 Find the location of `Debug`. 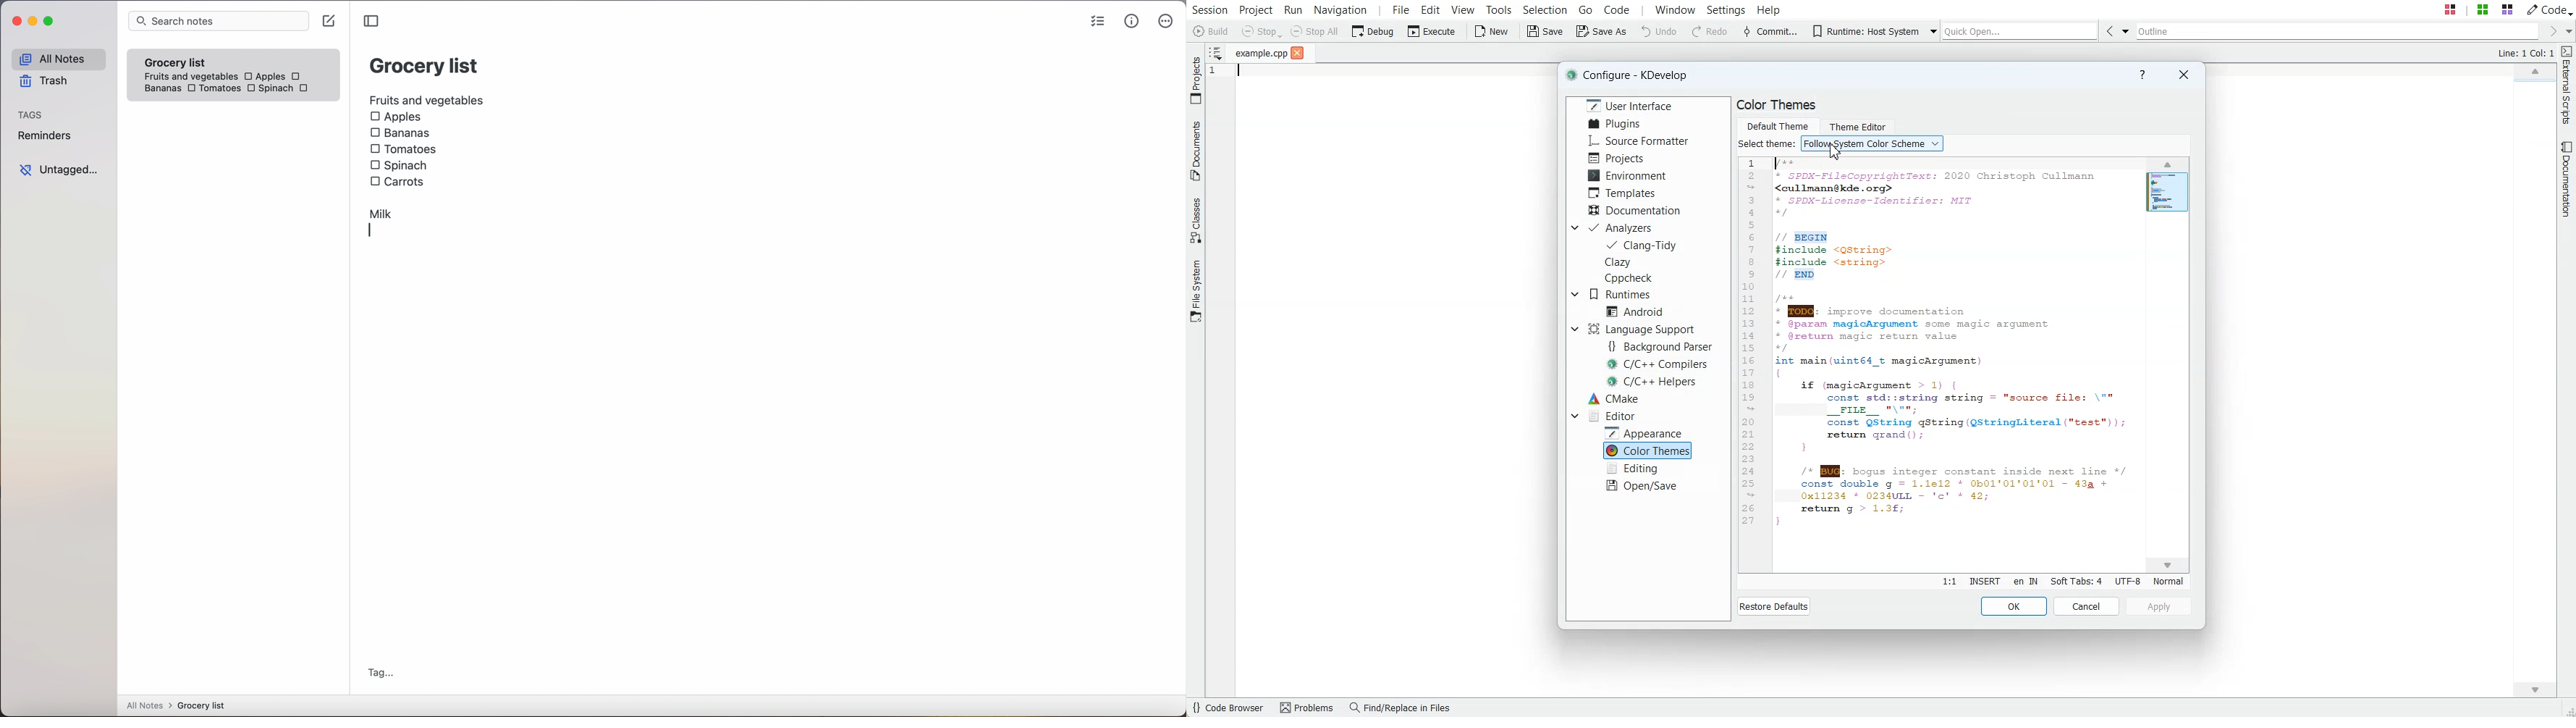

Debug is located at coordinates (1373, 30).